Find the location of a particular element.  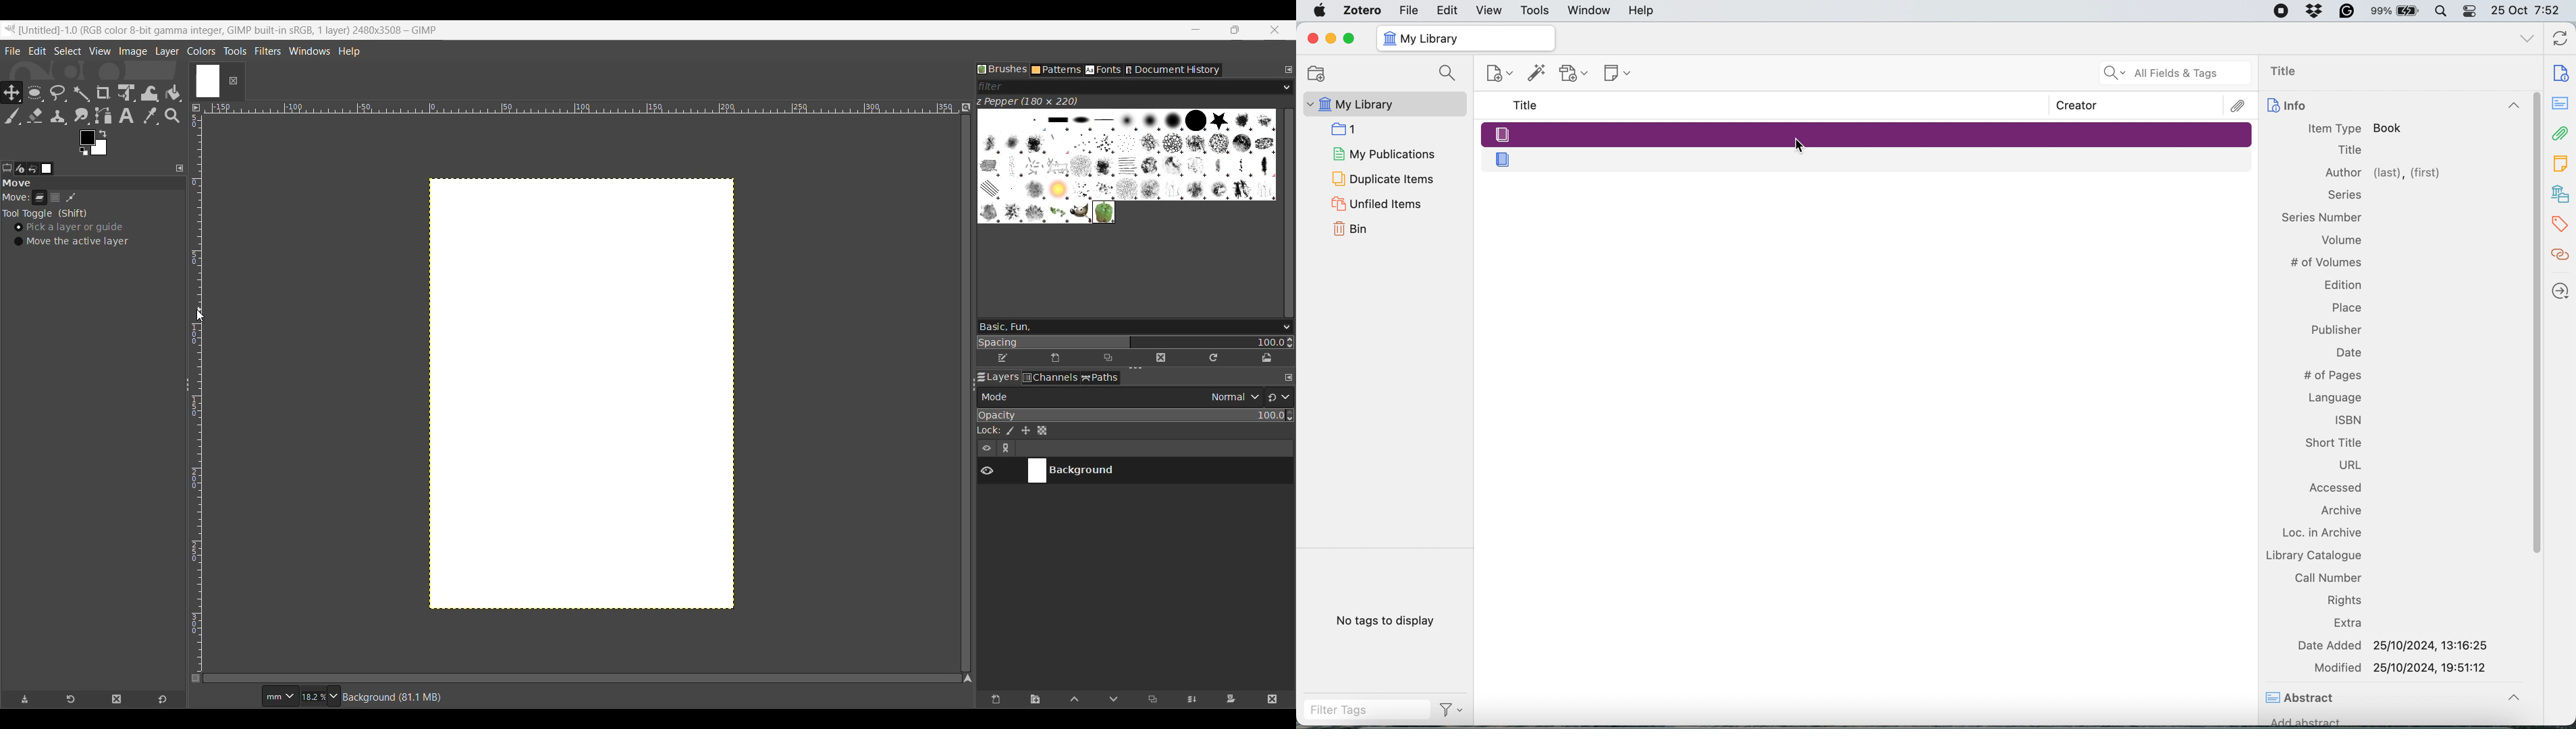

Channels tab is located at coordinates (1050, 377).